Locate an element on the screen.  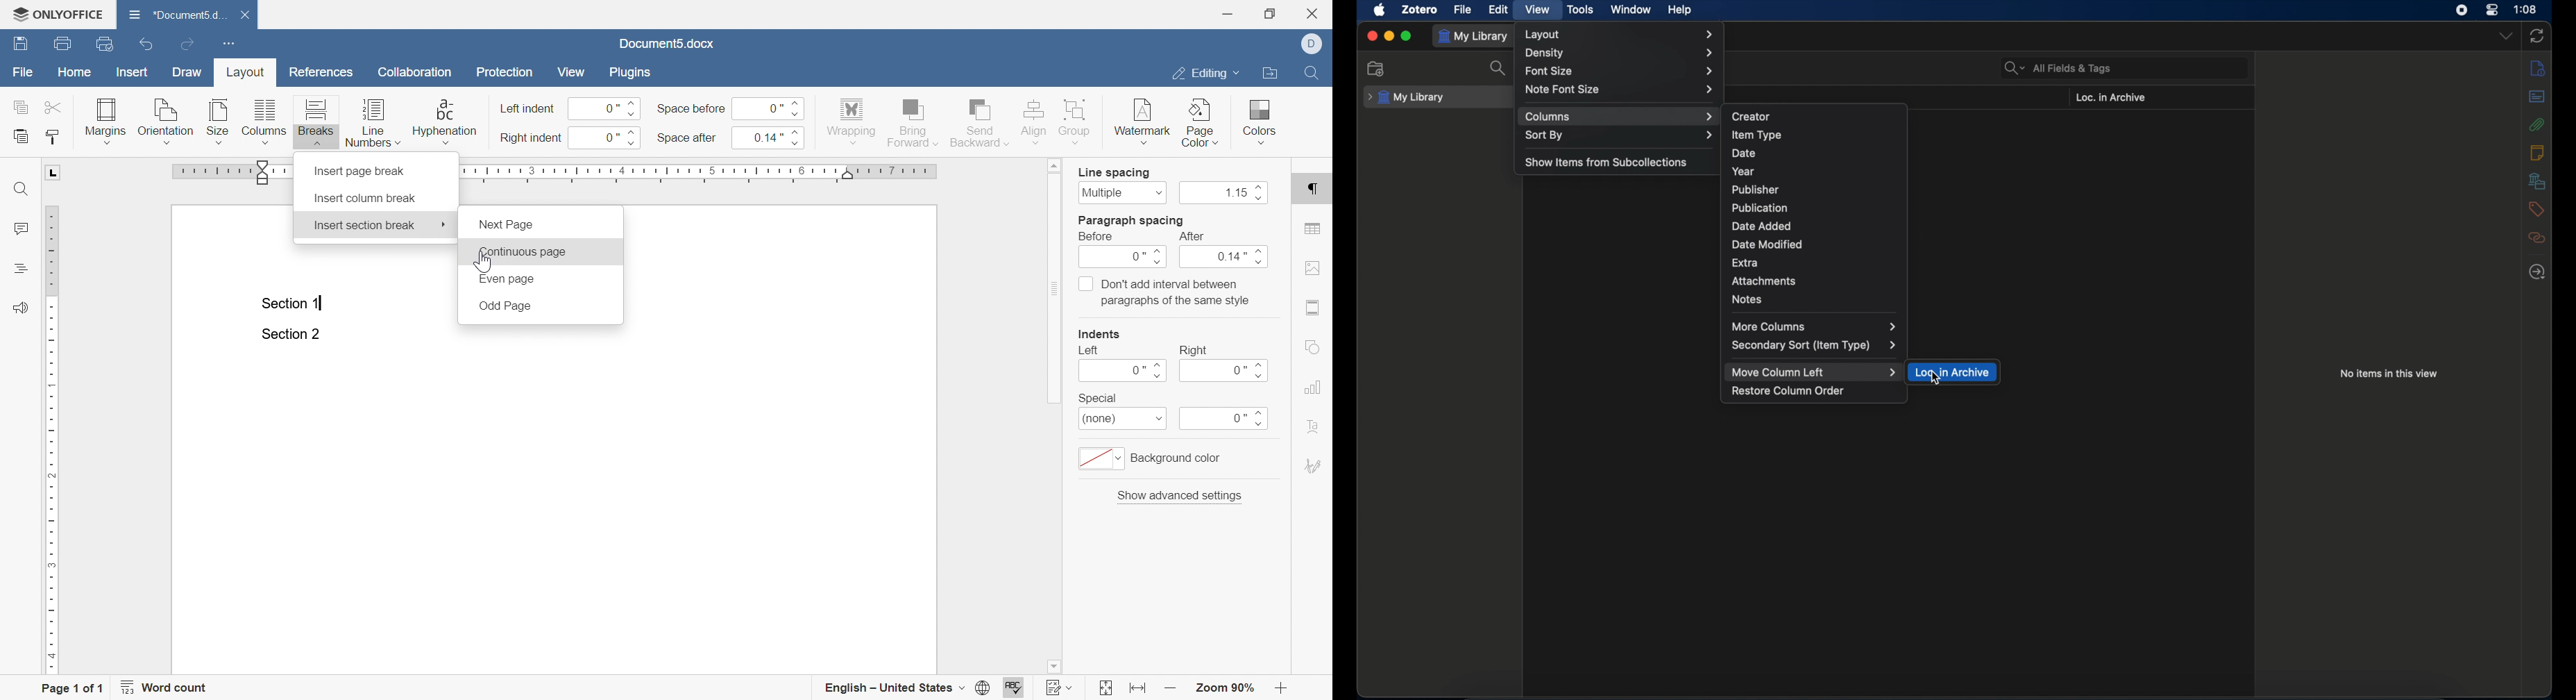
cursor is located at coordinates (1935, 379).